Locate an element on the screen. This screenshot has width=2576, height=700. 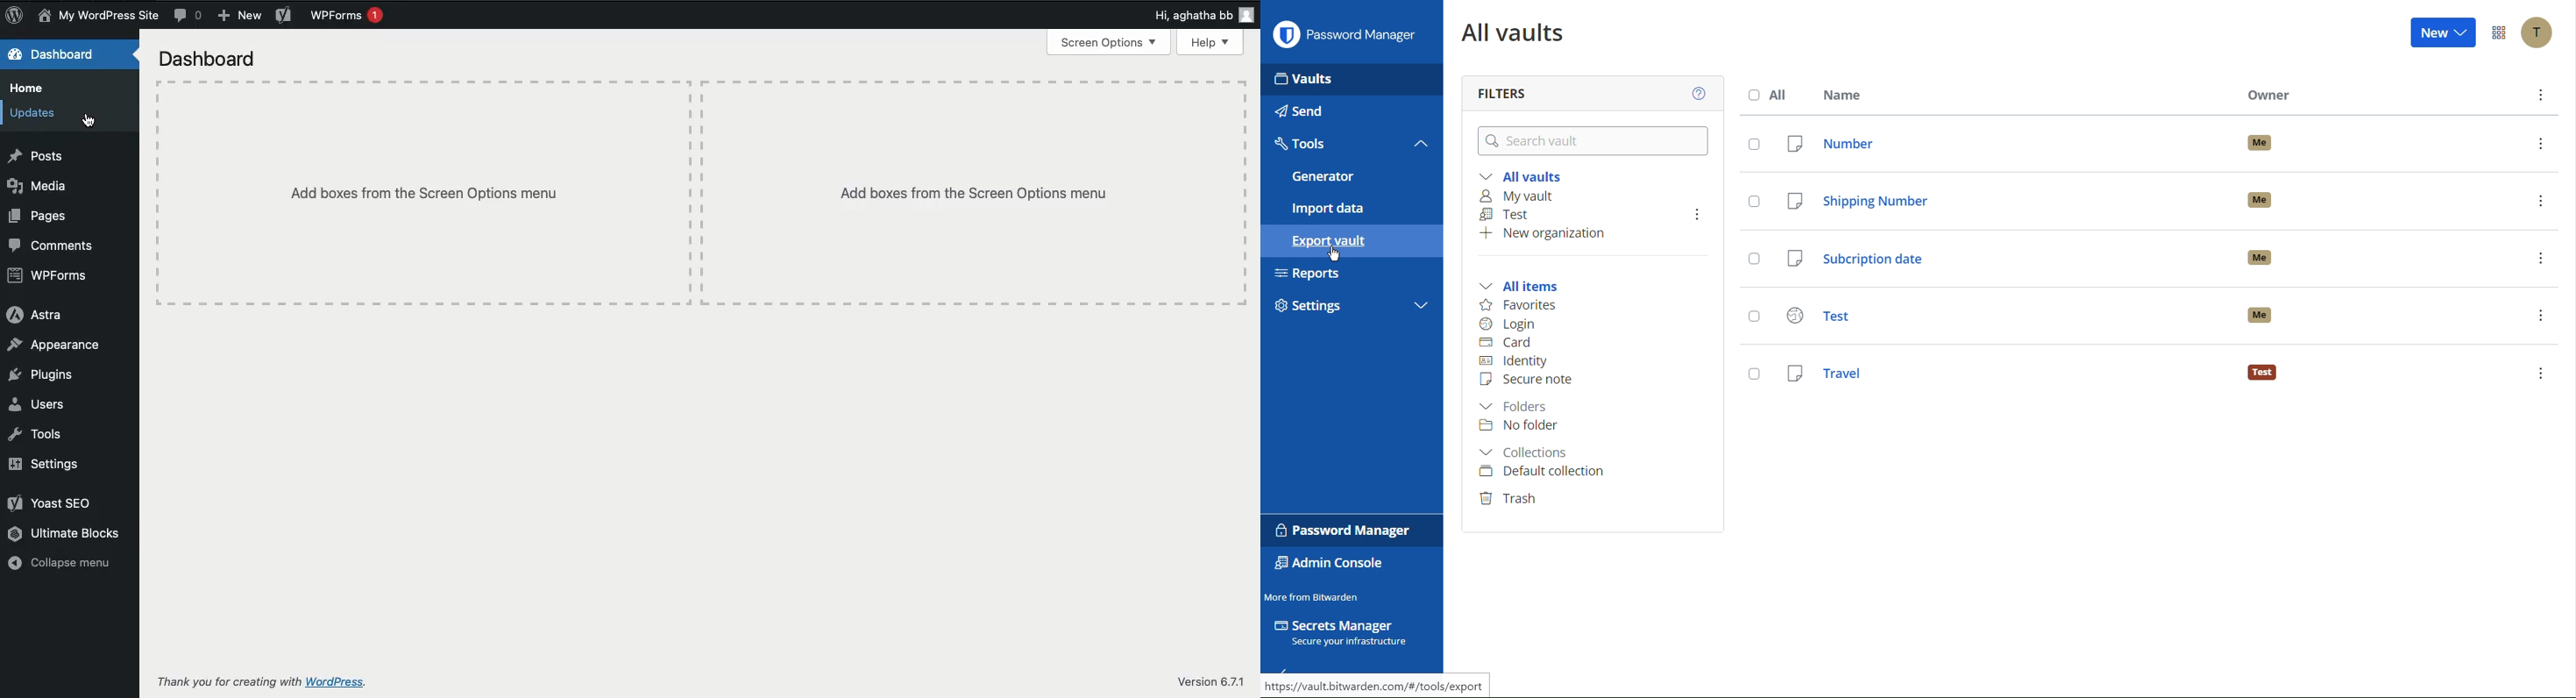
Subscription Date is located at coordinates (2004, 259).